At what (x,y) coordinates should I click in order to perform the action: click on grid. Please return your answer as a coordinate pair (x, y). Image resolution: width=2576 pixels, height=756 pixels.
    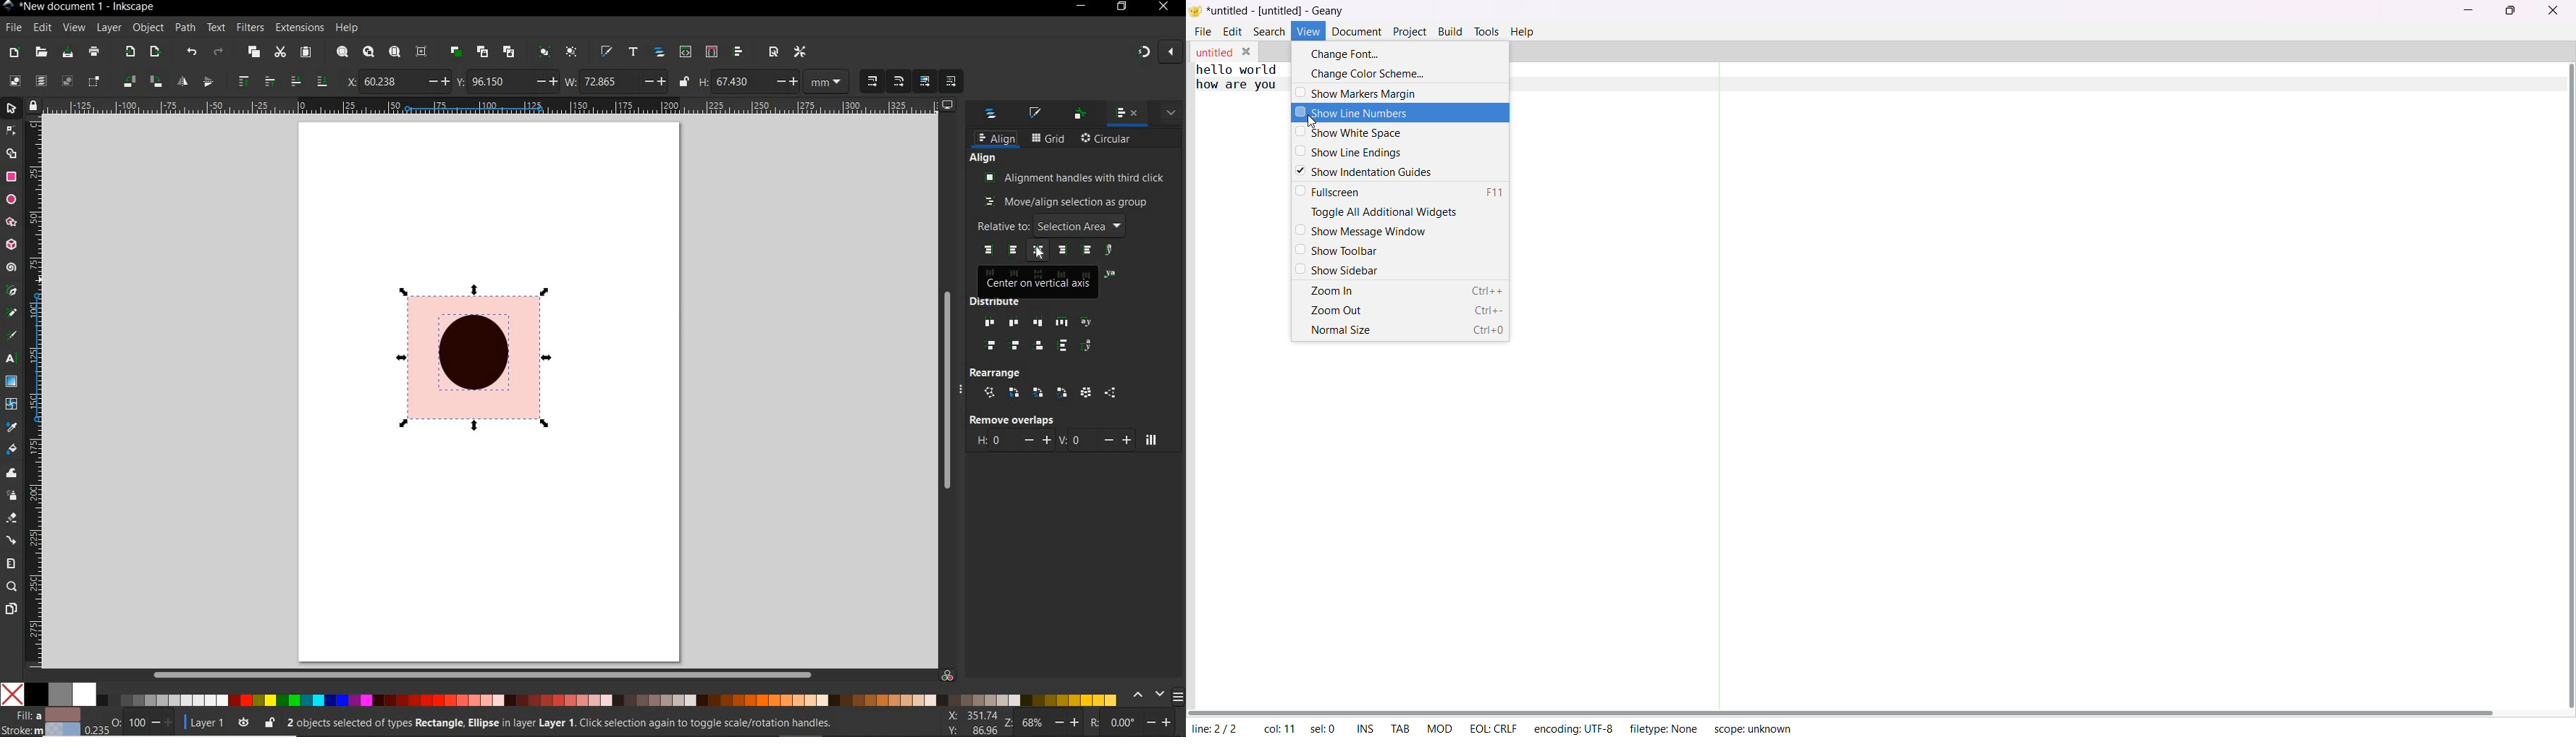
    Looking at the image, I should click on (1048, 139).